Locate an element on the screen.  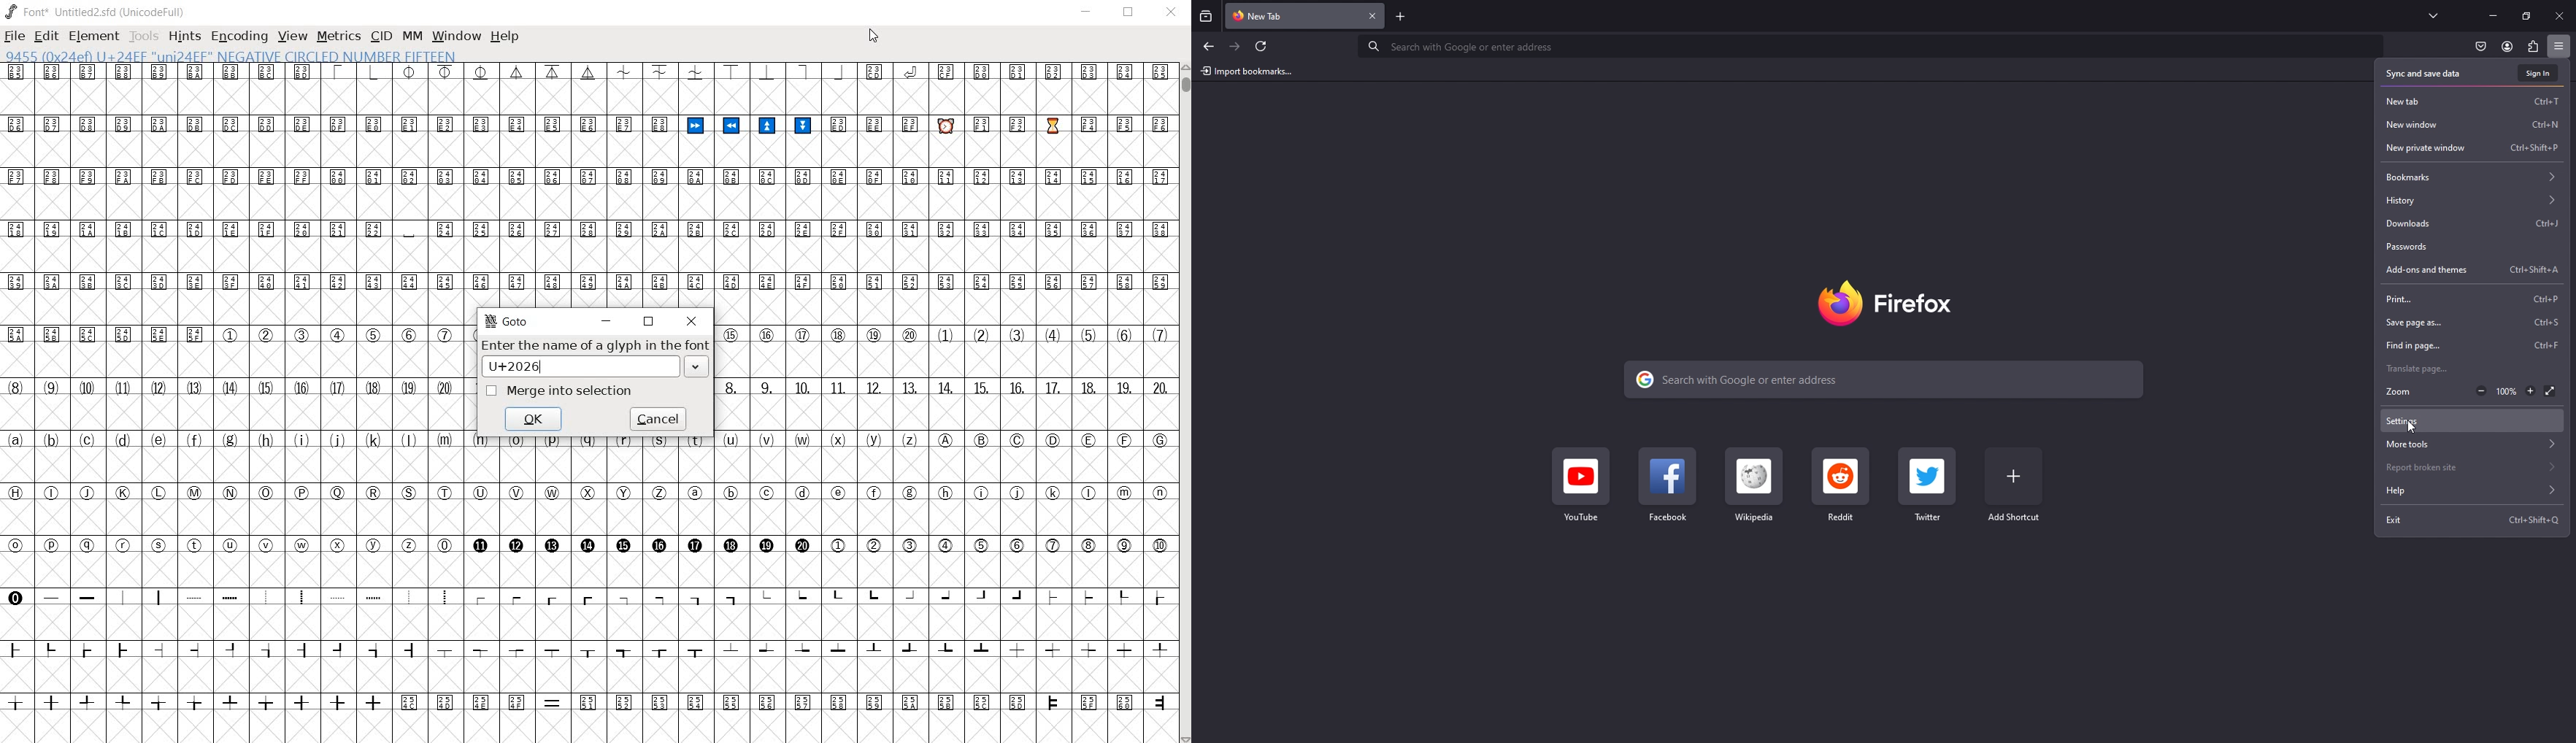
Enter the name of a glyph in the font is located at coordinates (596, 358).